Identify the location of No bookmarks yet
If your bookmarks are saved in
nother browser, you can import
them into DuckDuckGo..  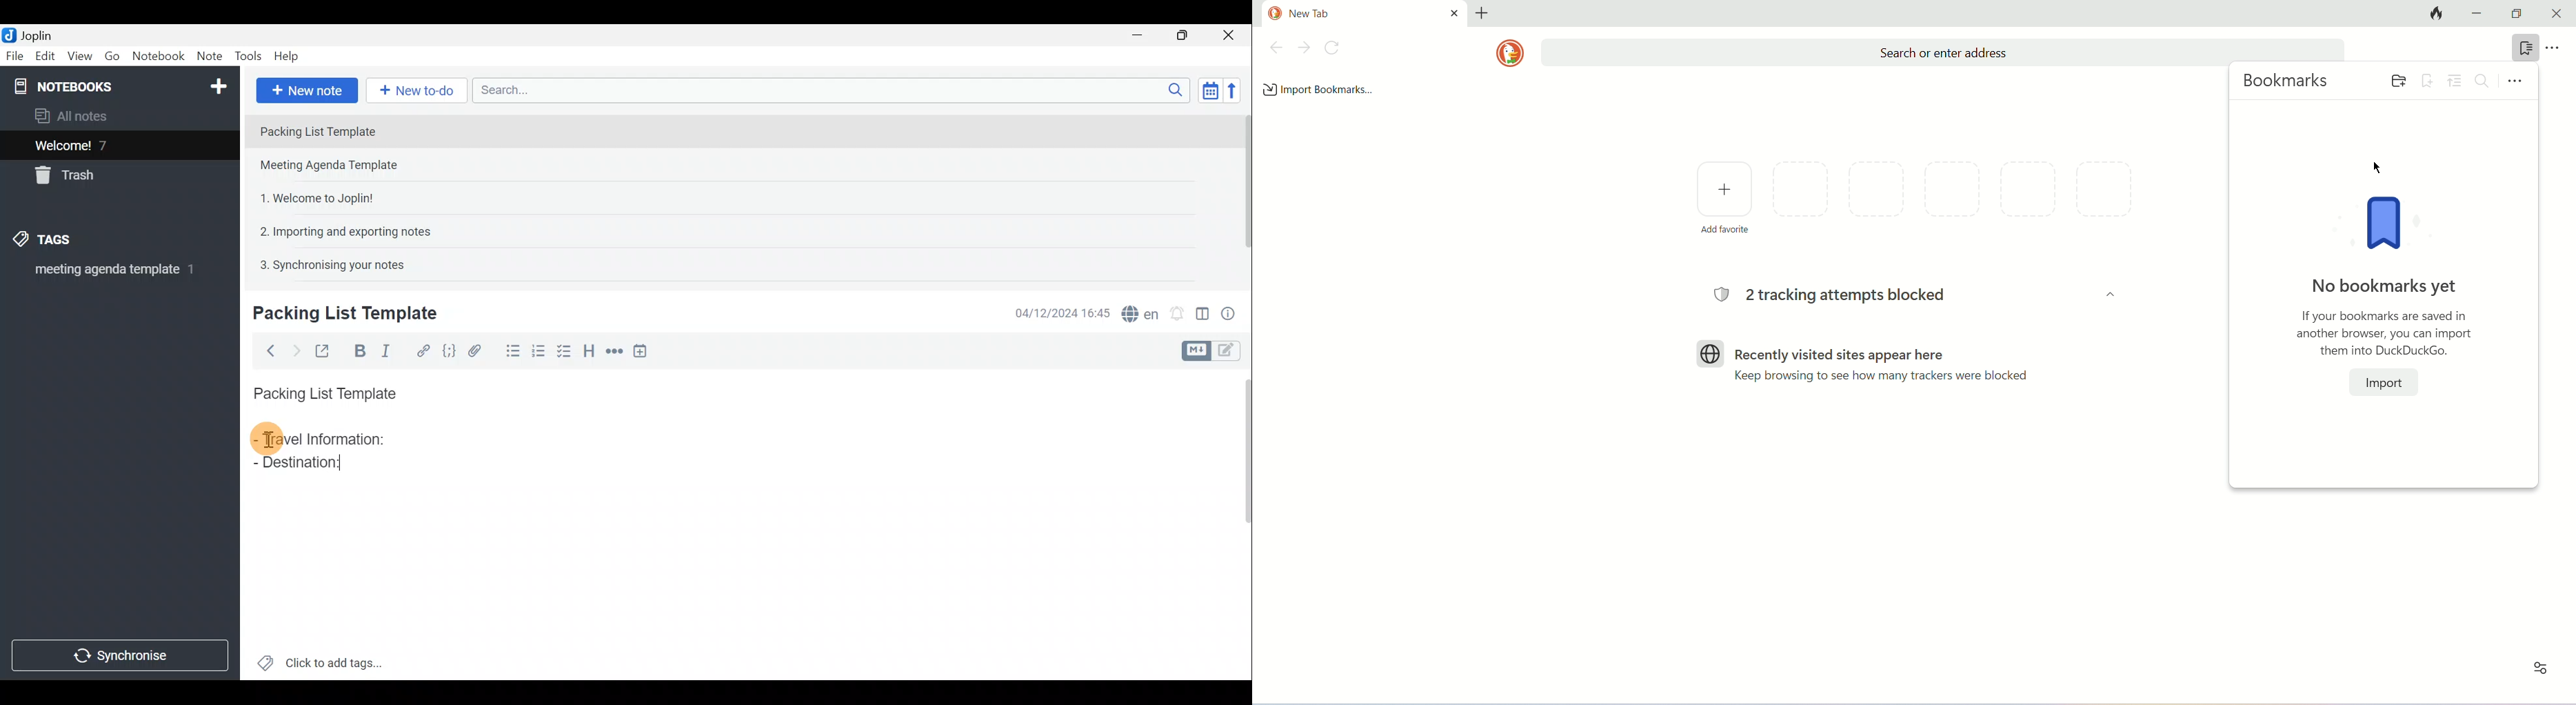
(2384, 315).